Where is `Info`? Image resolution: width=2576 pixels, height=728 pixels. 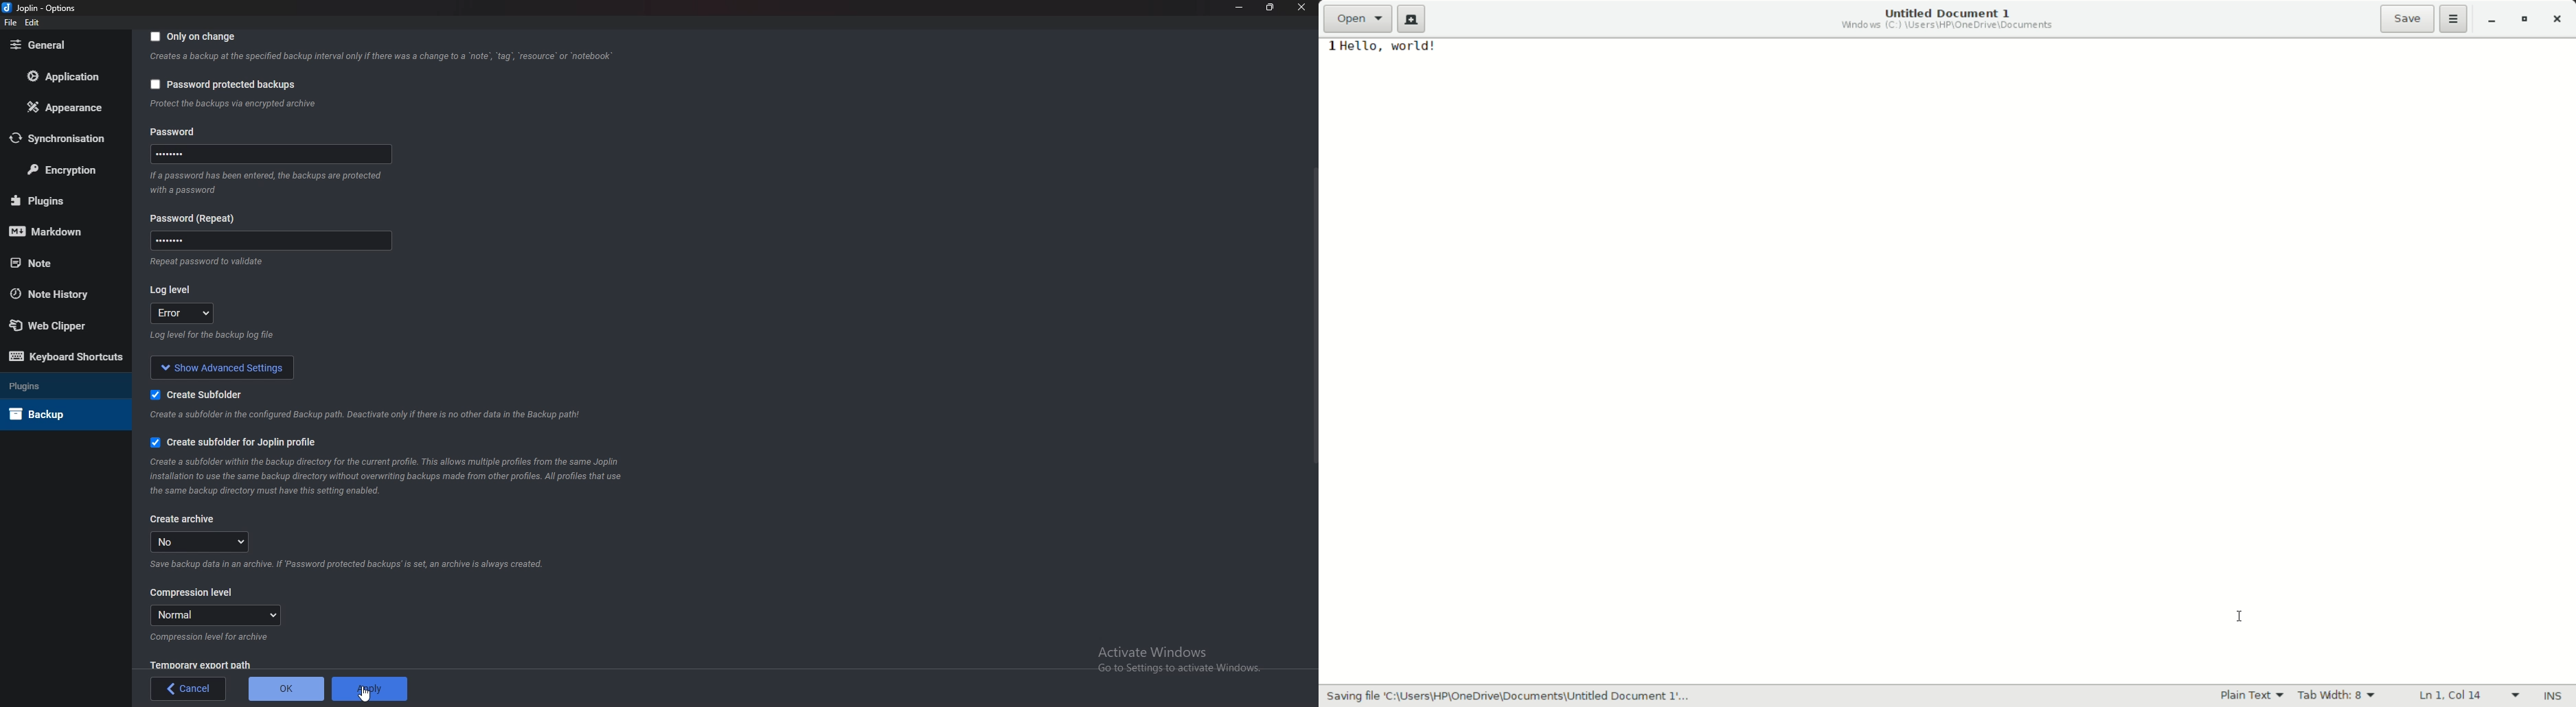 Info is located at coordinates (204, 261).